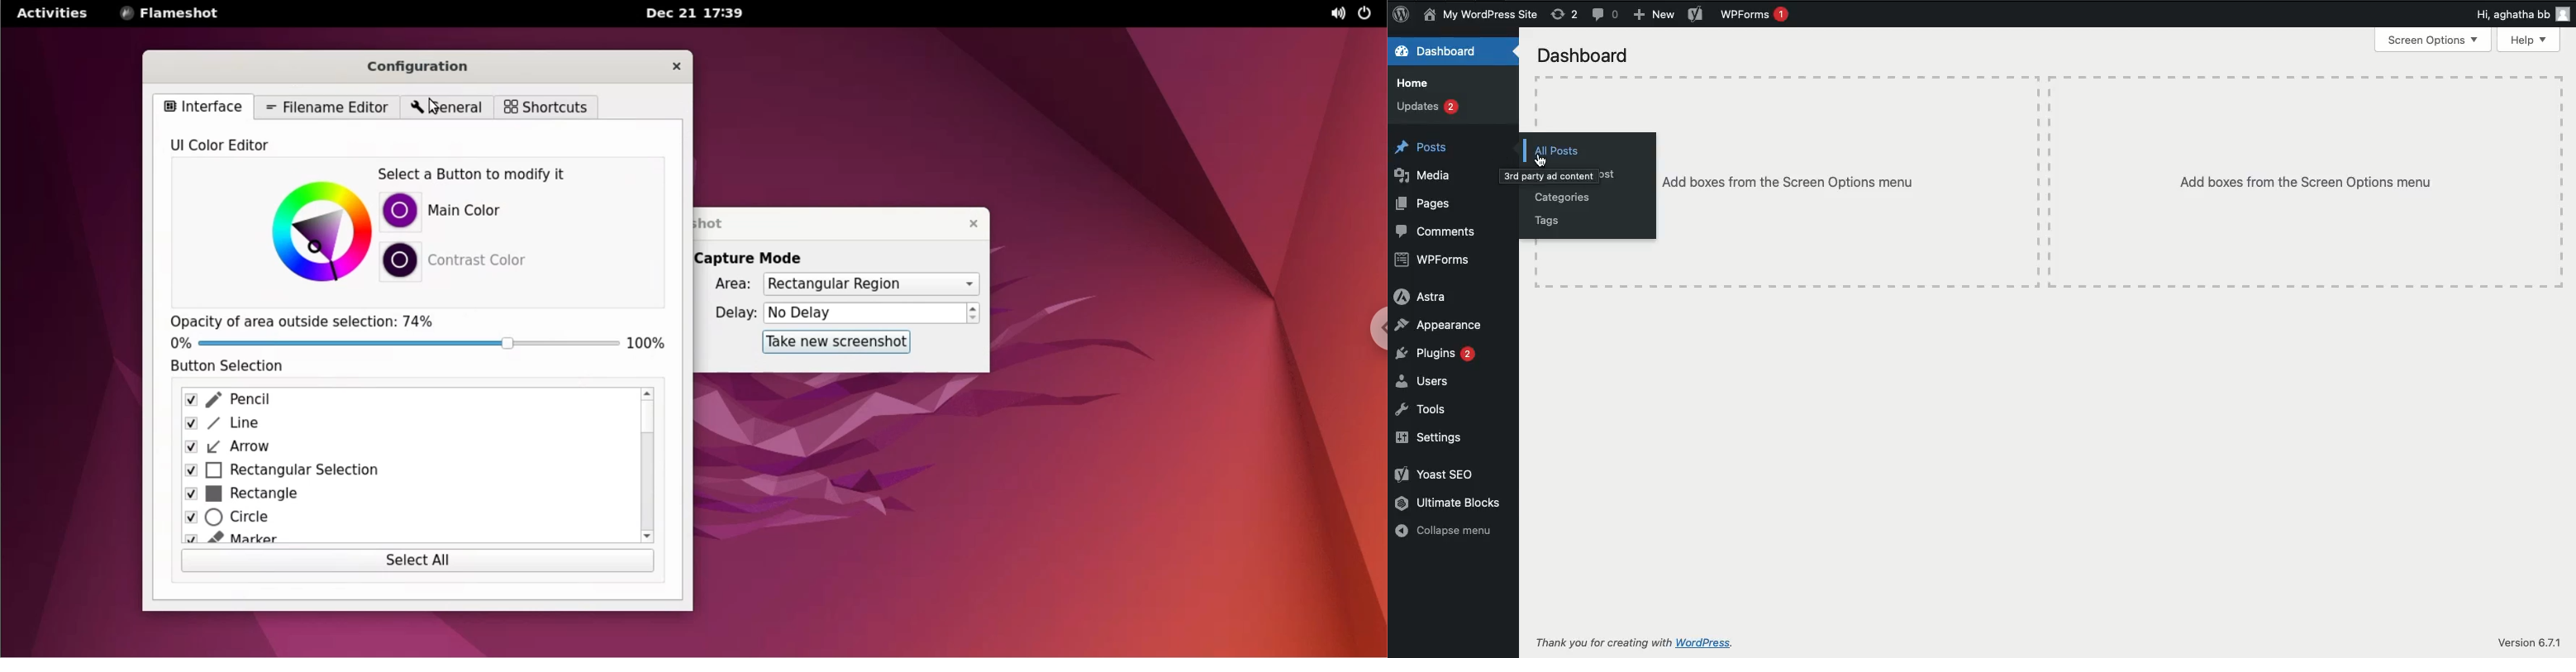 This screenshot has width=2576, height=672. I want to click on Help, so click(2528, 41).